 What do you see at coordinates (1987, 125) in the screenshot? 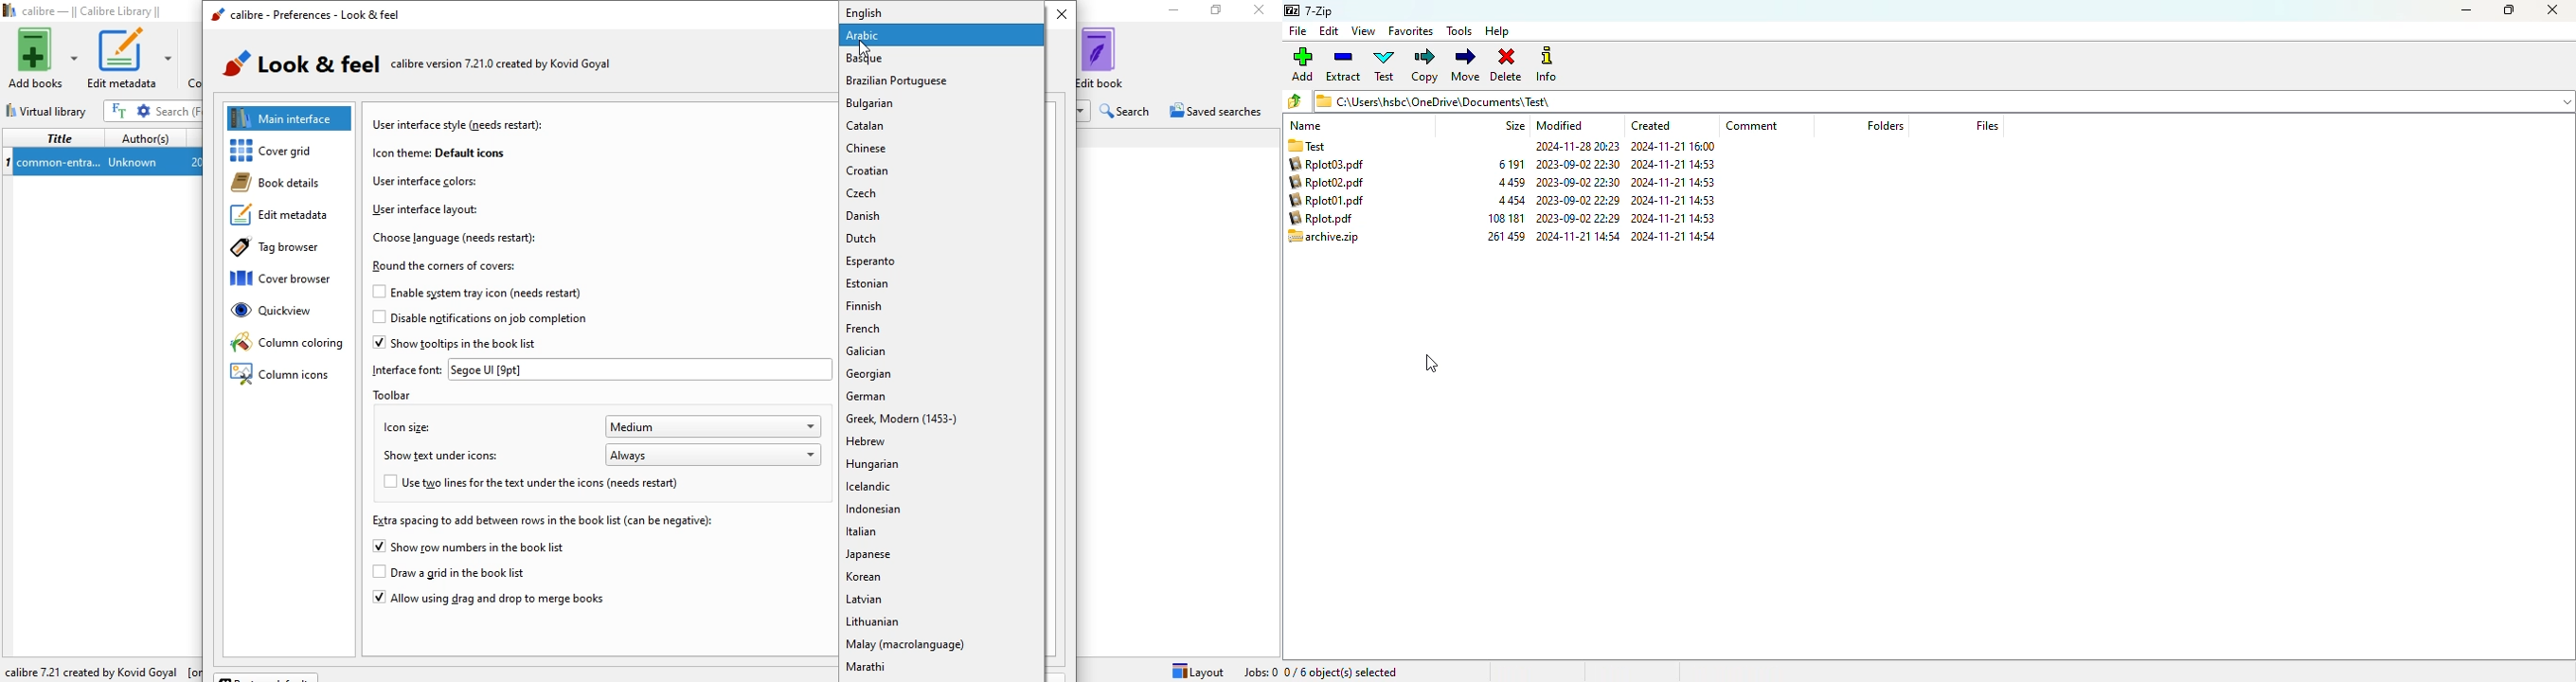
I see `files` at bounding box center [1987, 125].